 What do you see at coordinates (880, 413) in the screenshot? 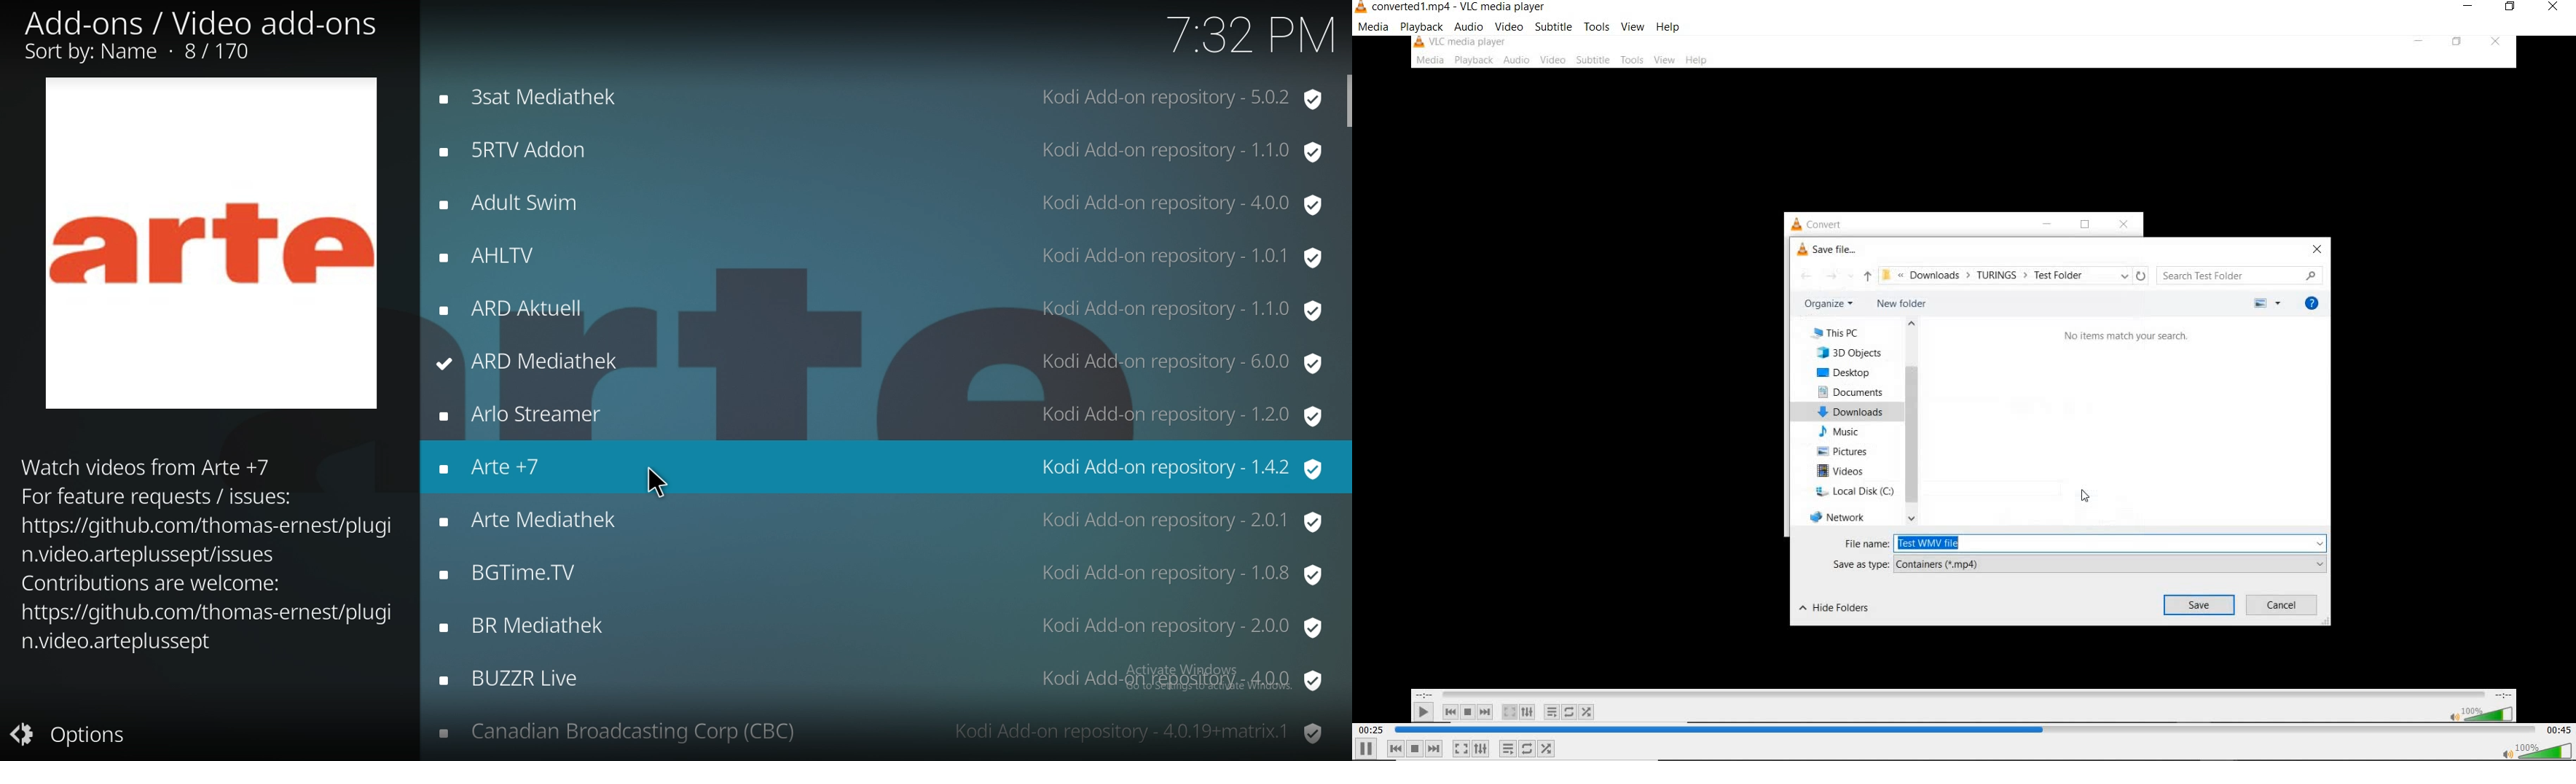
I see `add on` at bounding box center [880, 413].